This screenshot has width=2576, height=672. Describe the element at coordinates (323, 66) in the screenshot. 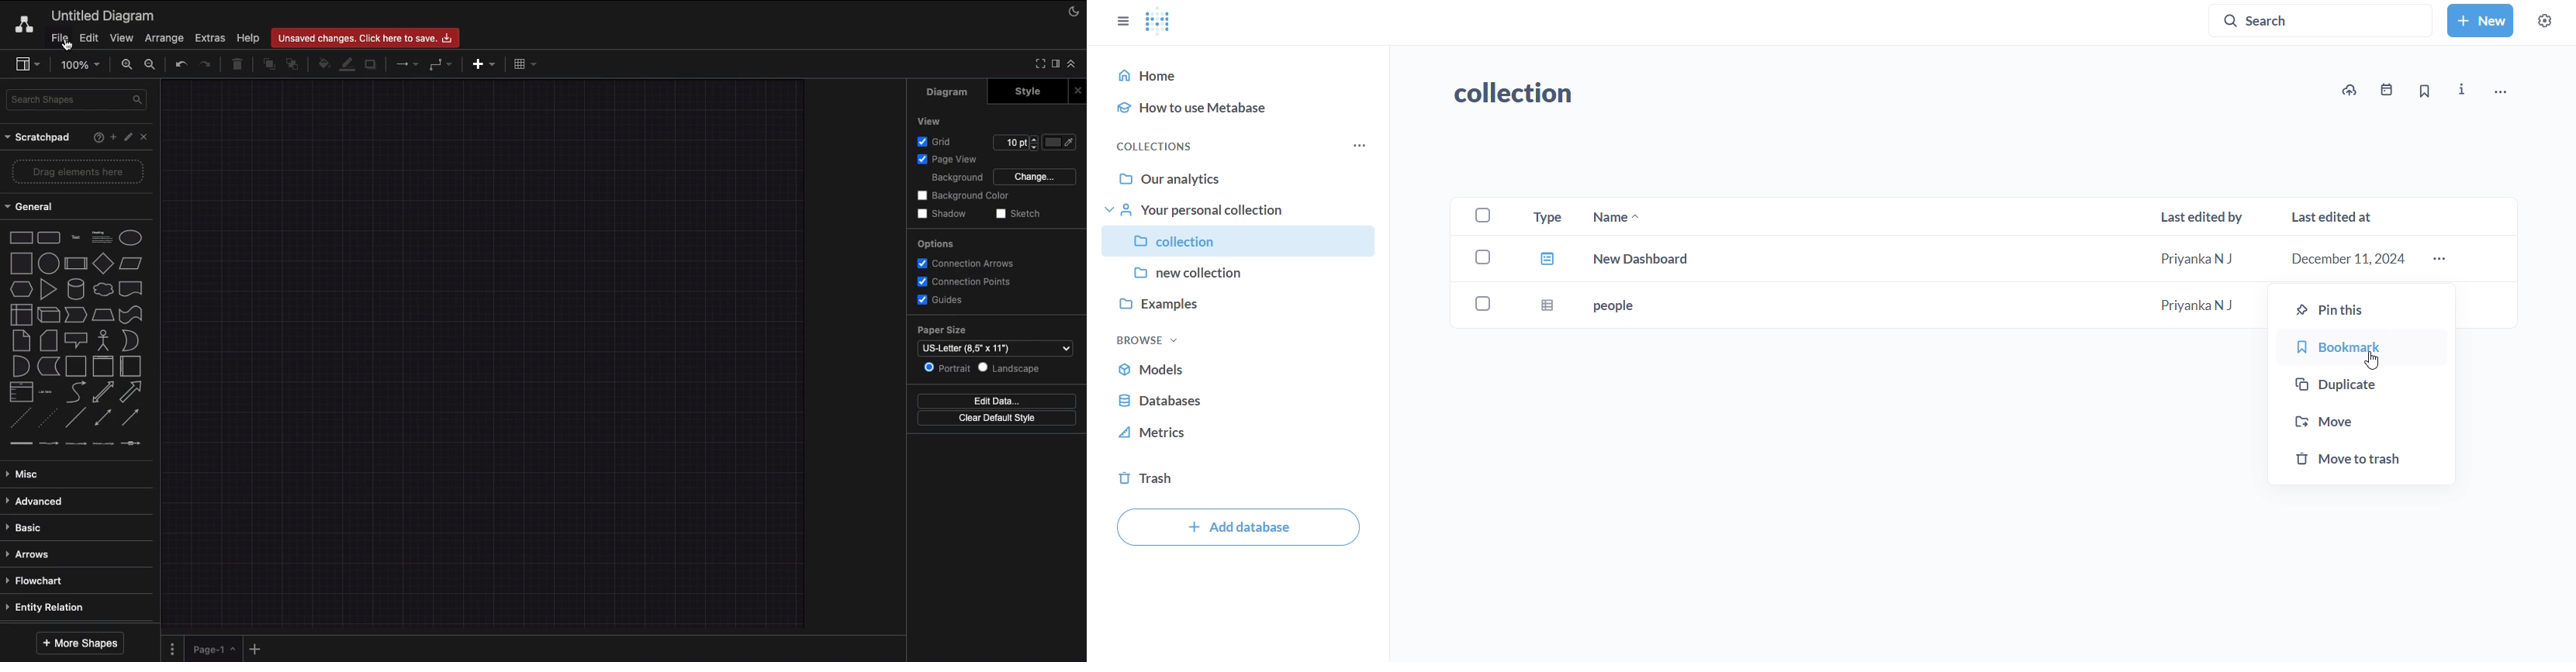

I see `Fill color` at that location.